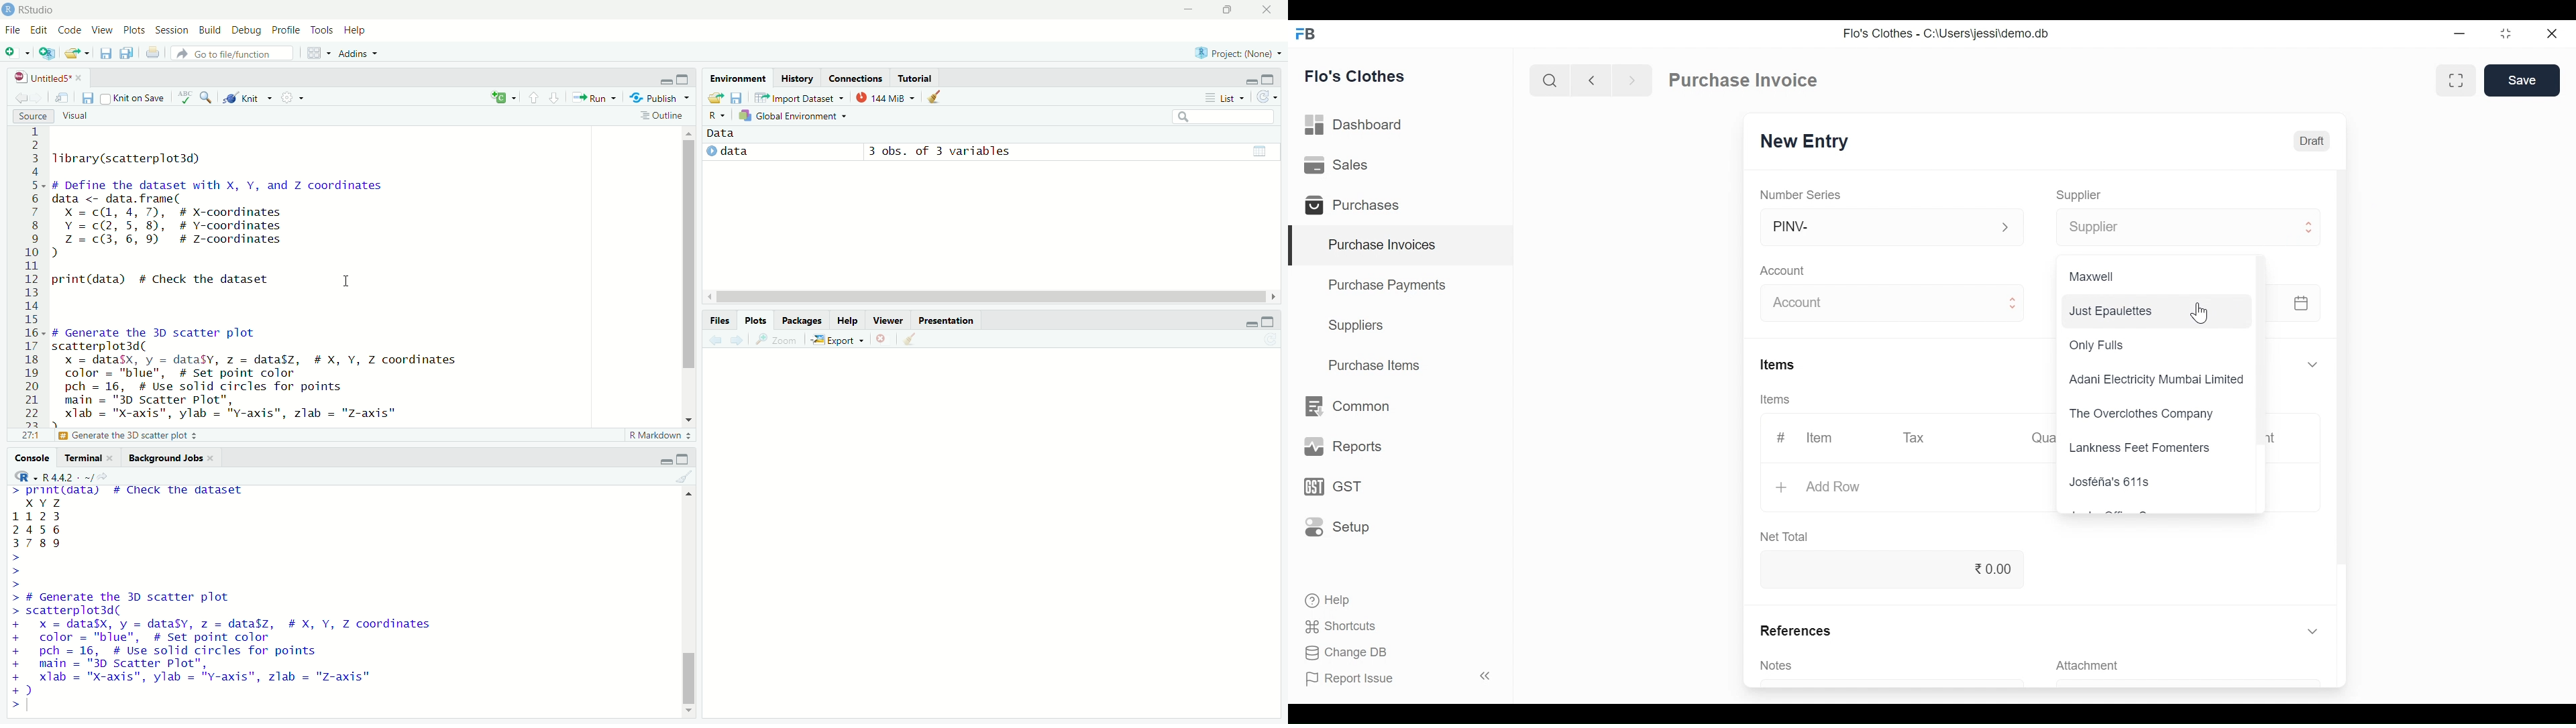 This screenshot has width=2576, height=728. I want to click on # Generate the 3D scatter plotscatterplot3d(x = datasx, y = dataSy, z = data$z, # X, Y, Z coordinatescolor = "blue", # Set point colorpch = 16, # Use solid circles for pointsmain = "3D Scatter Plot",xlab = "X-axis", ylab = "Y-axis", zlab = "Z-axis", so click(273, 375).